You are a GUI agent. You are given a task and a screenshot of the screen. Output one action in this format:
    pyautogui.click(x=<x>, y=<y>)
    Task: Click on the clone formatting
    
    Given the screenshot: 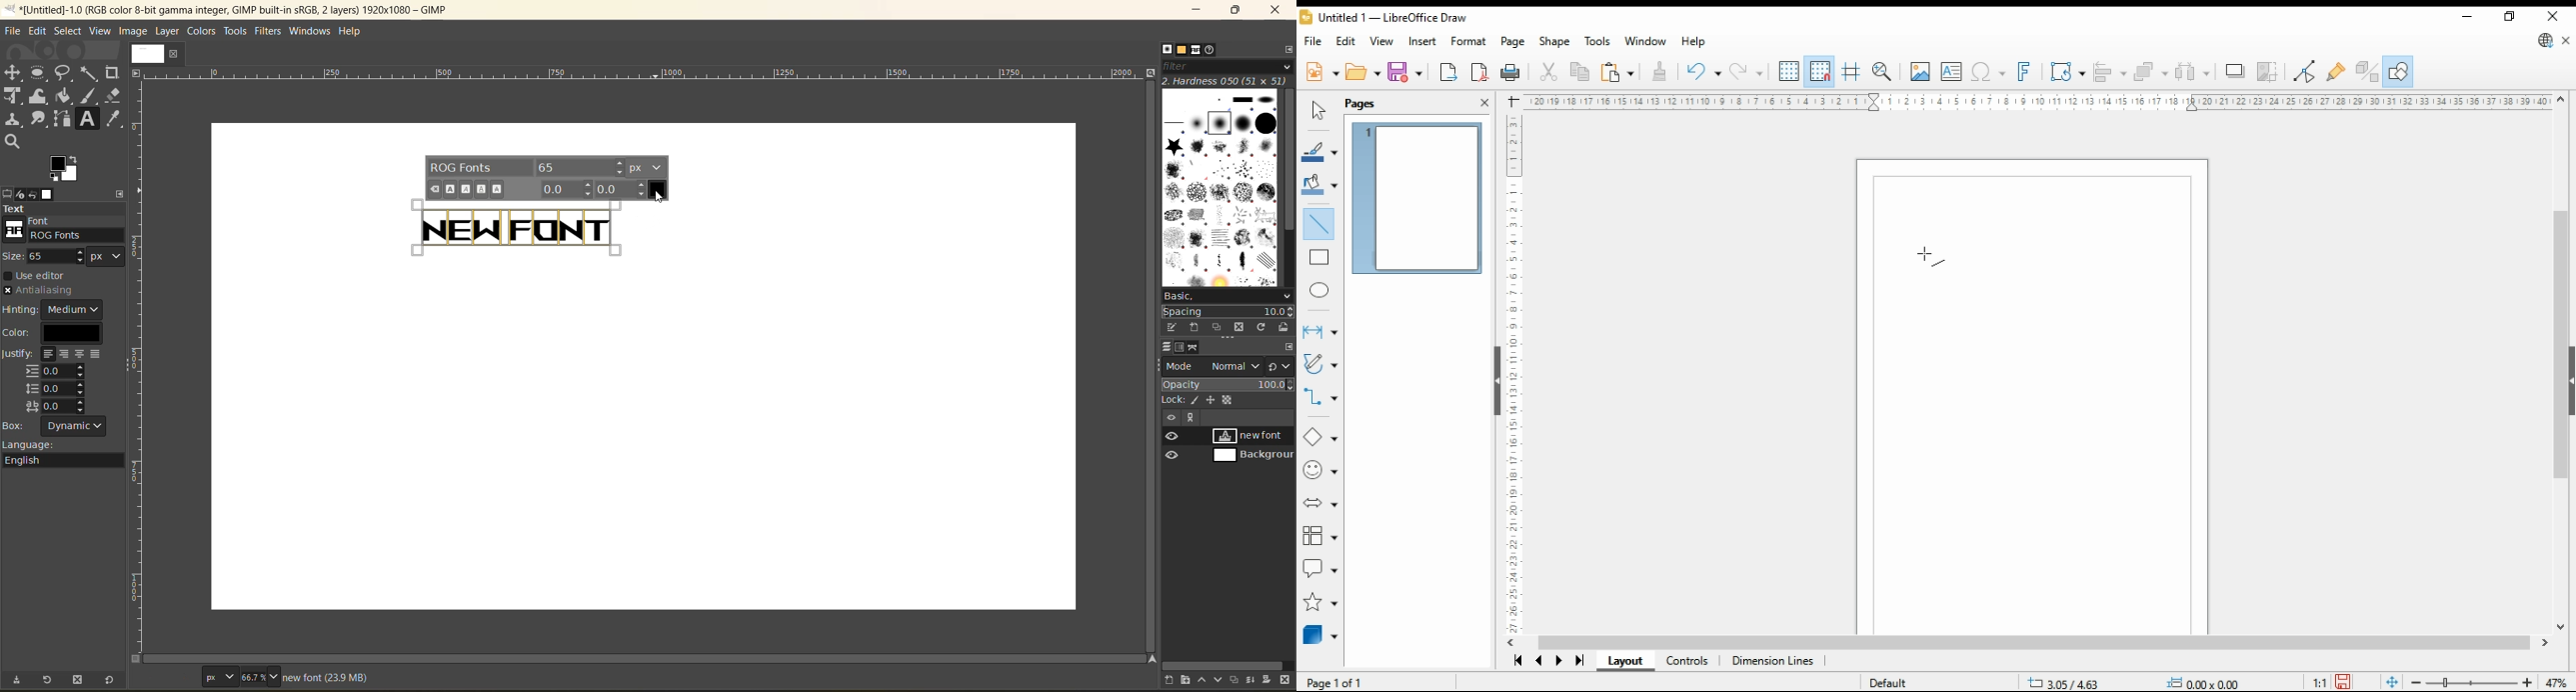 What is the action you would take?
    pyautogui.click(x=1658, y=70)
    